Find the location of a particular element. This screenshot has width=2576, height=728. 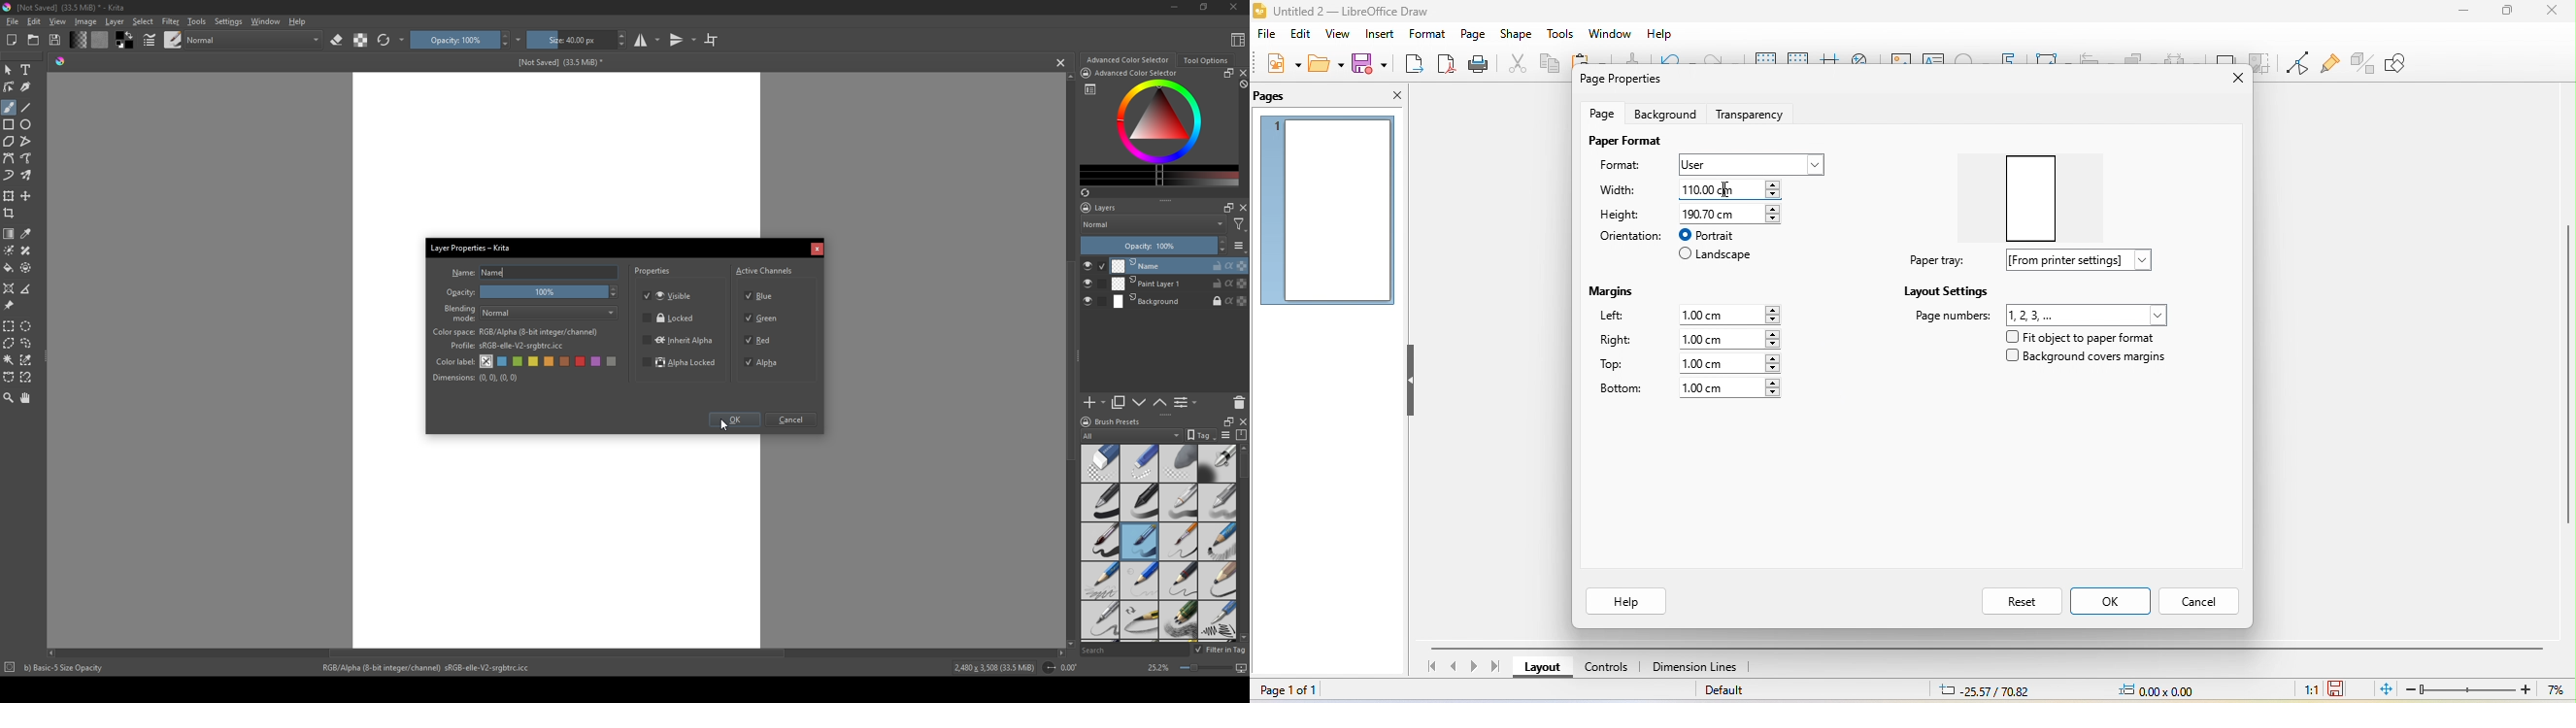

page number is located at coordinates (2042, 314).